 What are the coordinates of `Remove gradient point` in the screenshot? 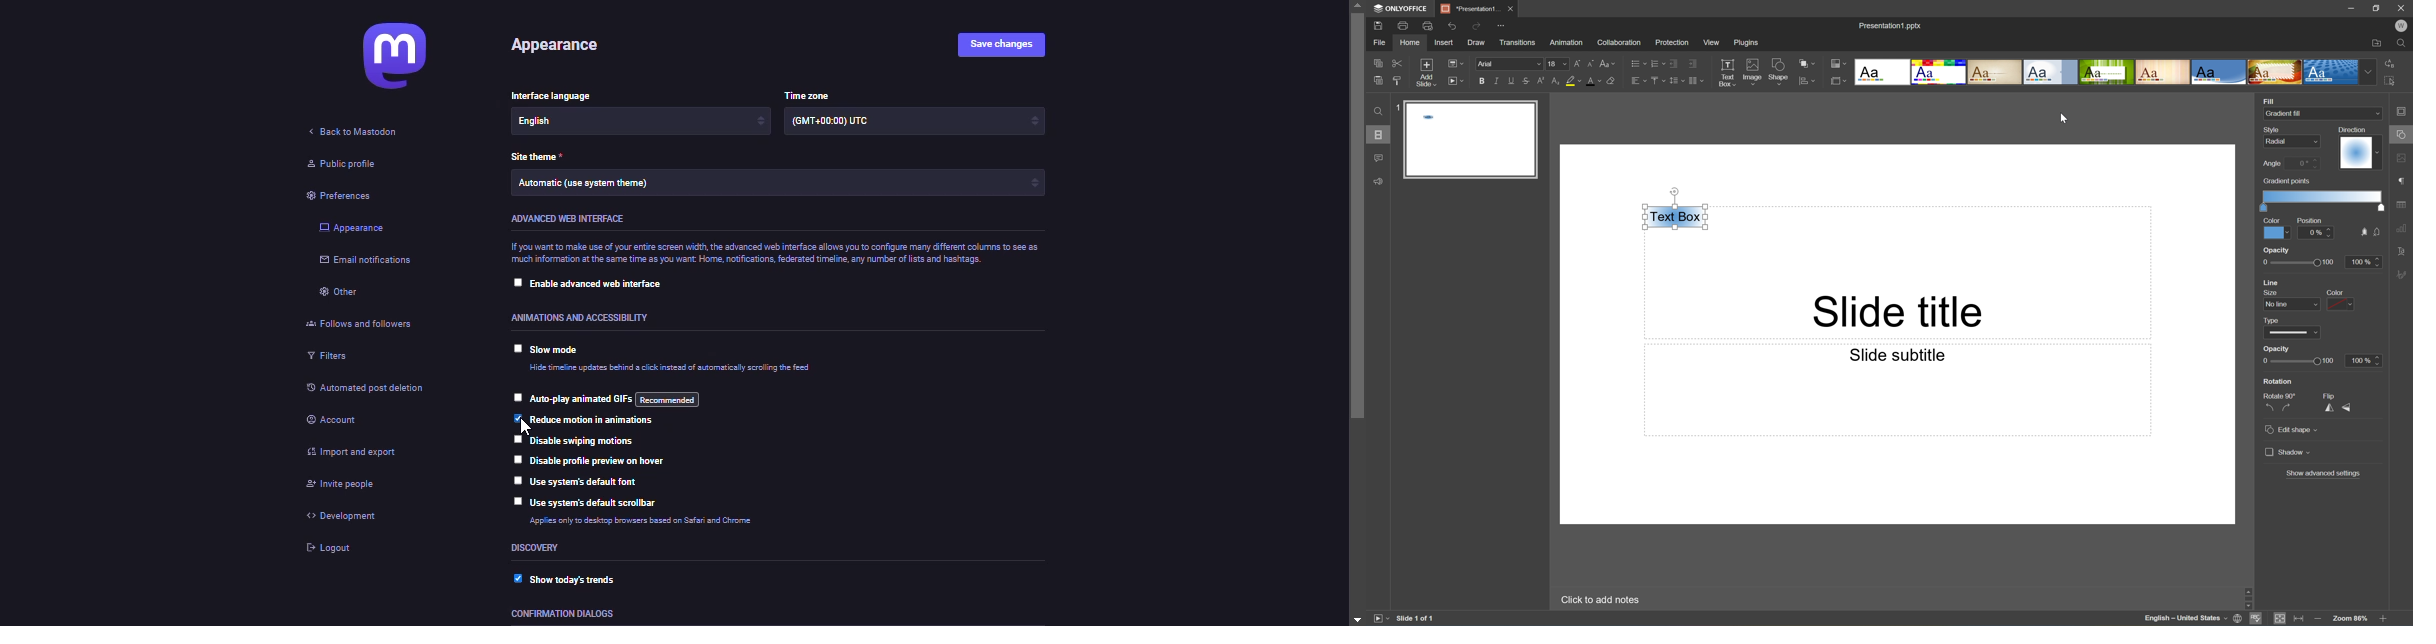 It's located at (2379, 232).